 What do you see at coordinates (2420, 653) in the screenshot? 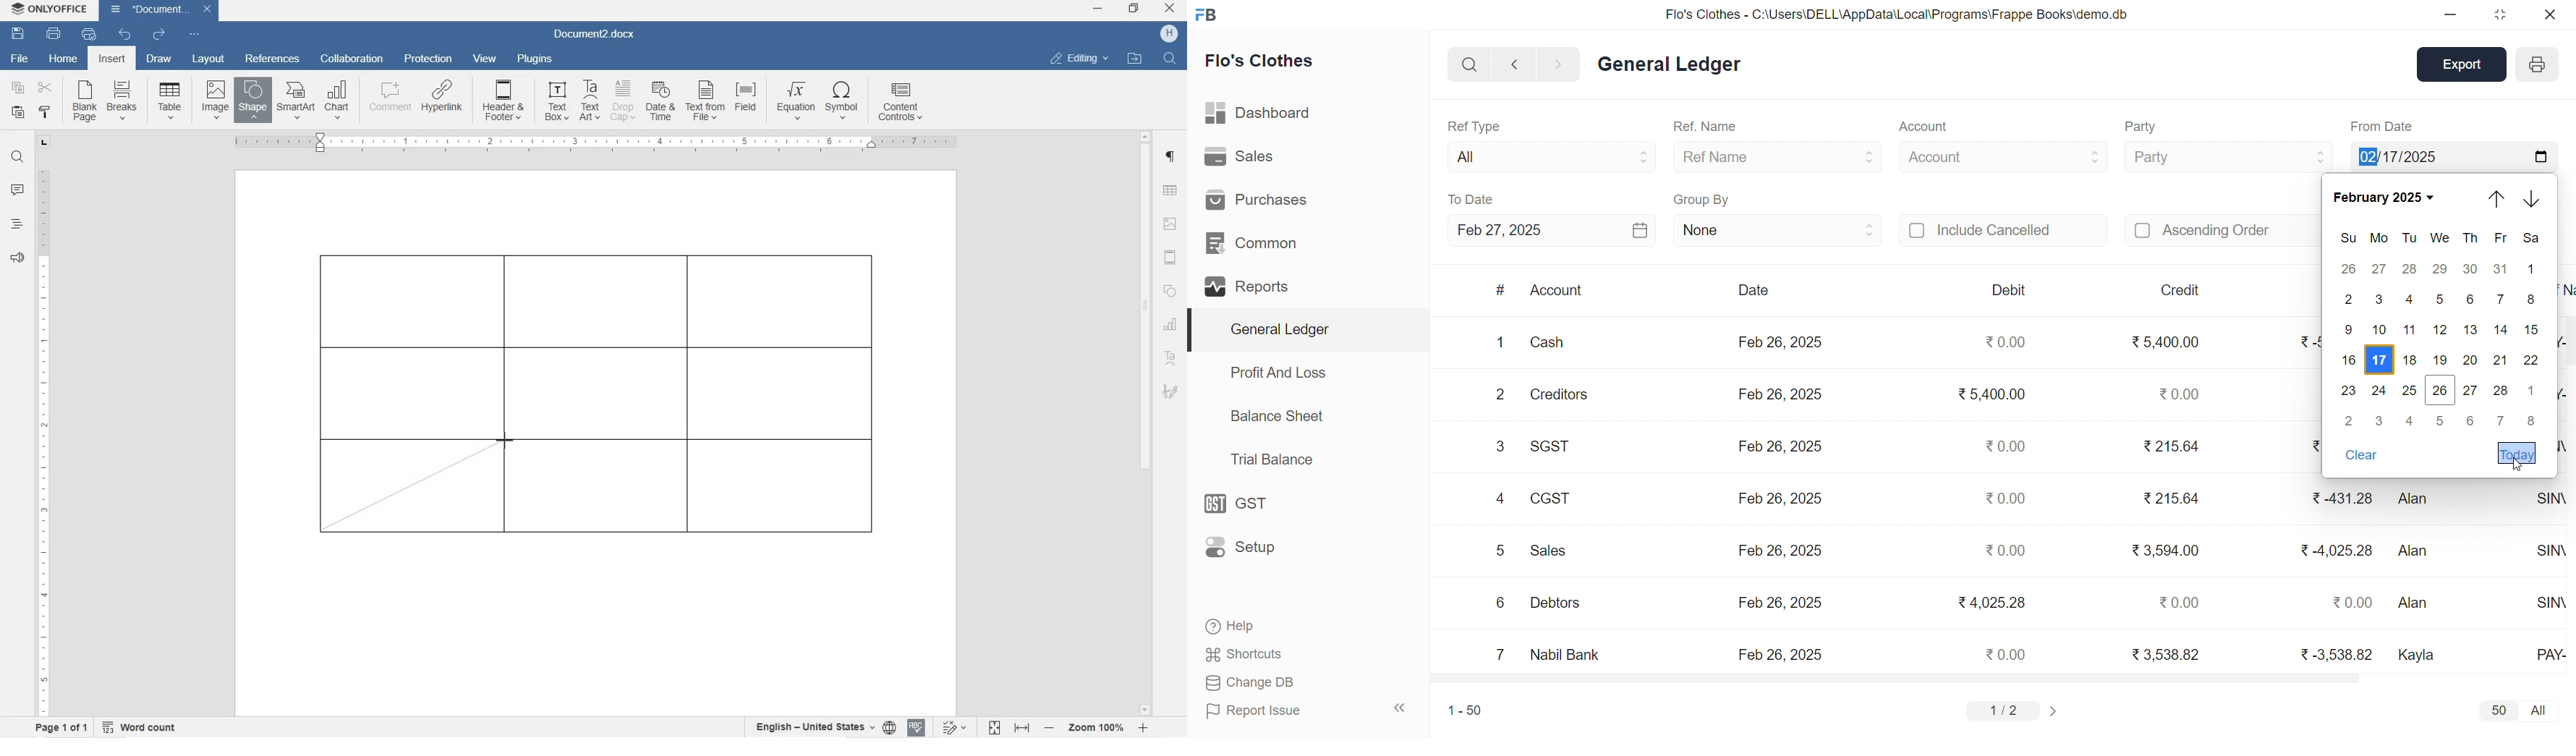
I see `Kayla` at bounding box center [2420, 653].